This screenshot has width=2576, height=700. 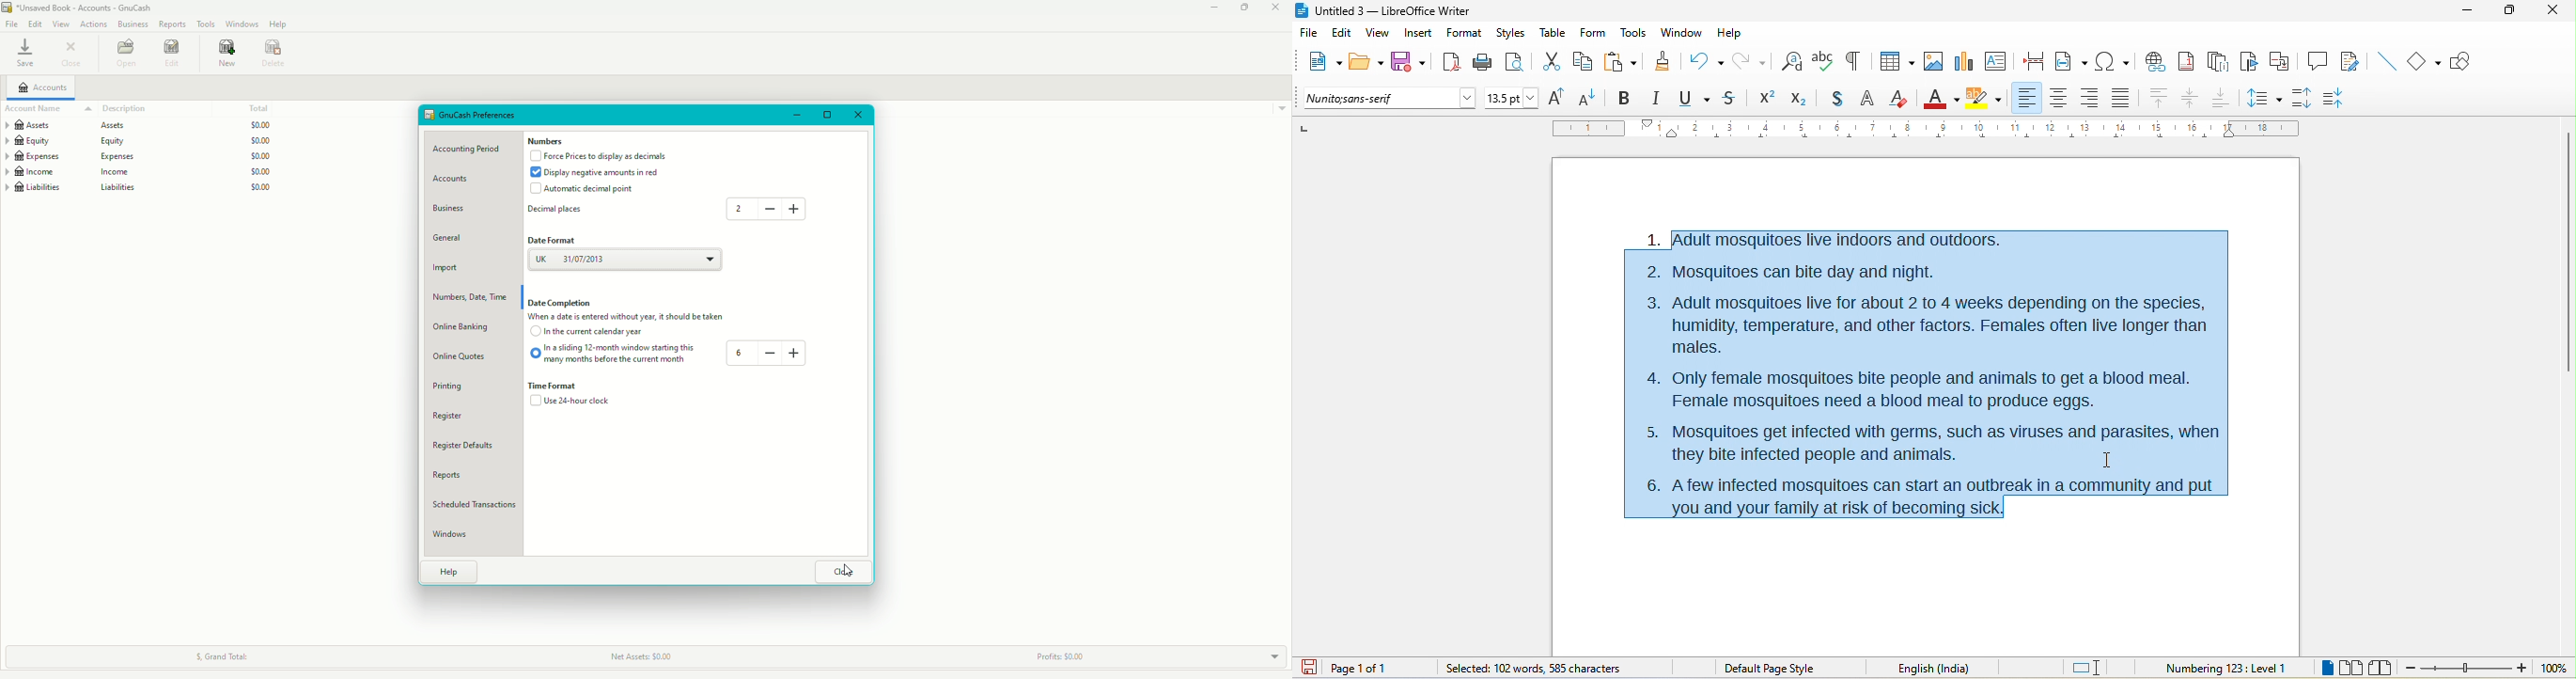 I want to click on Windows, so click(x=456, y=536).